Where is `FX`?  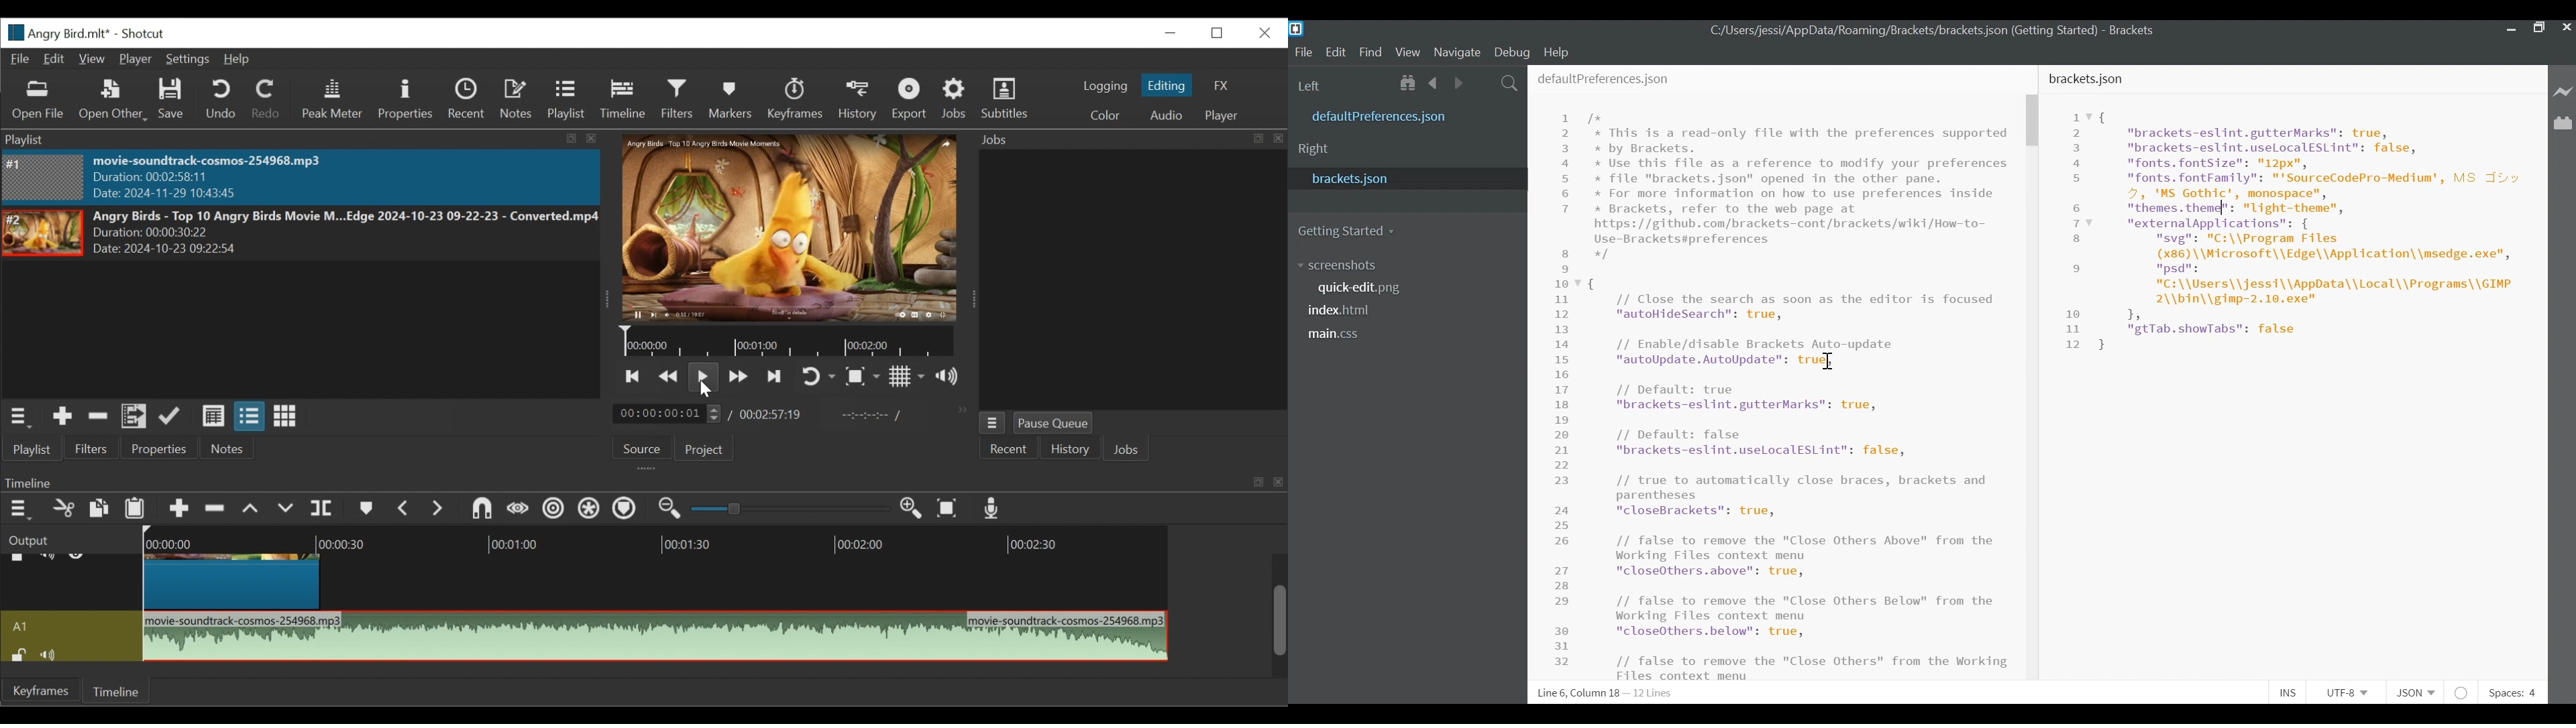 FX is located at coordinates (1222, 87).